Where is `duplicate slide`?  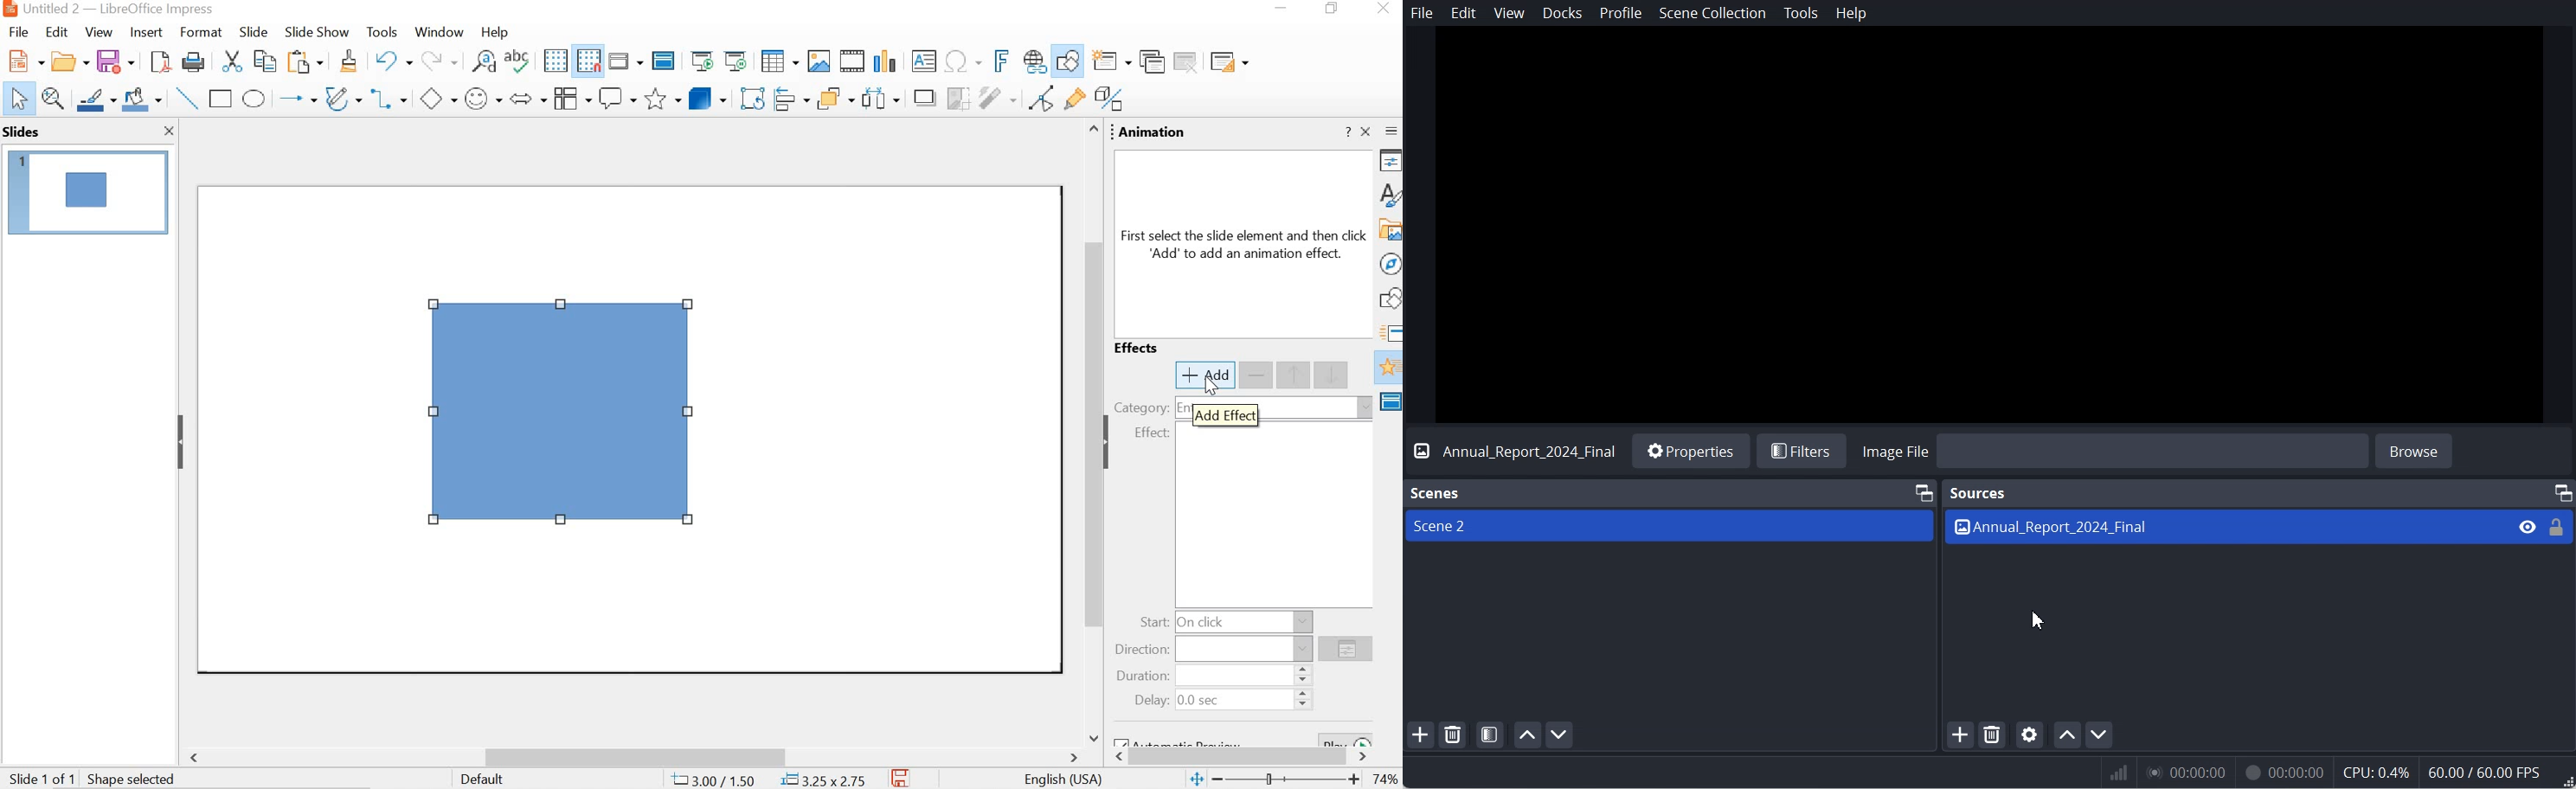
duplicate slide is located at coordinates (1151, 62).